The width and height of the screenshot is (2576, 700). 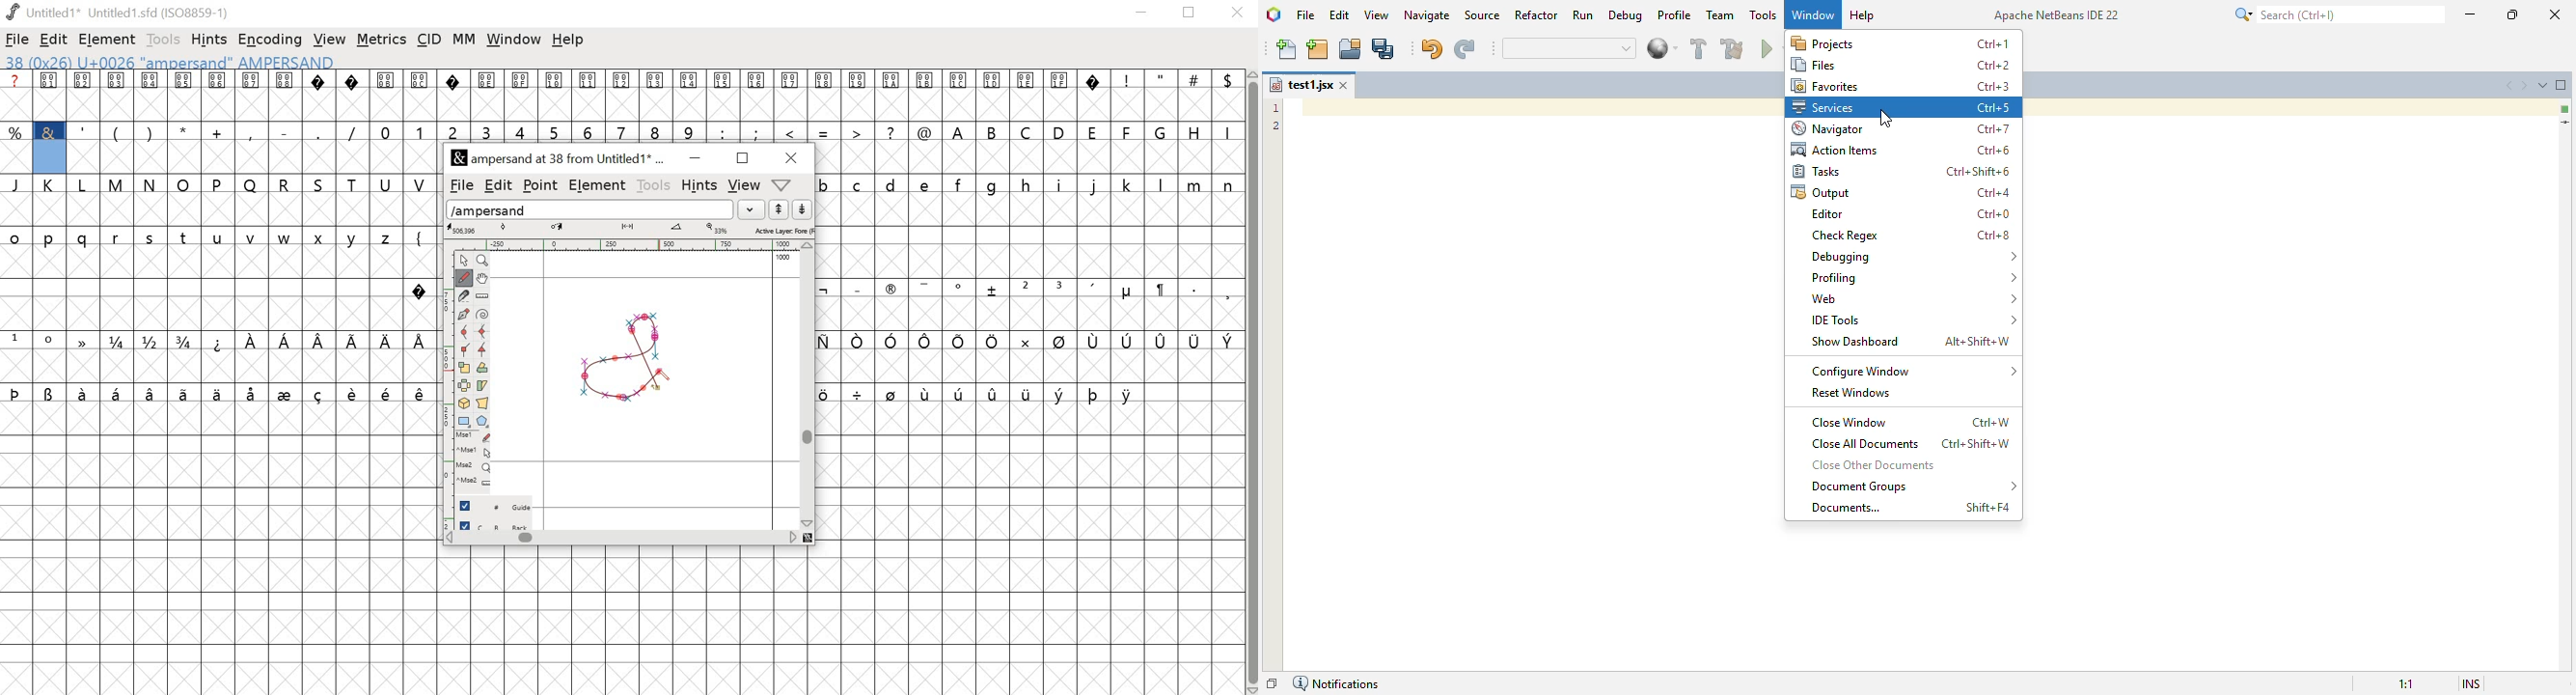 What do you see at coordinates (1913, 486) in the screenshot?
I see `document groups` at bounding box center [1913, 486].